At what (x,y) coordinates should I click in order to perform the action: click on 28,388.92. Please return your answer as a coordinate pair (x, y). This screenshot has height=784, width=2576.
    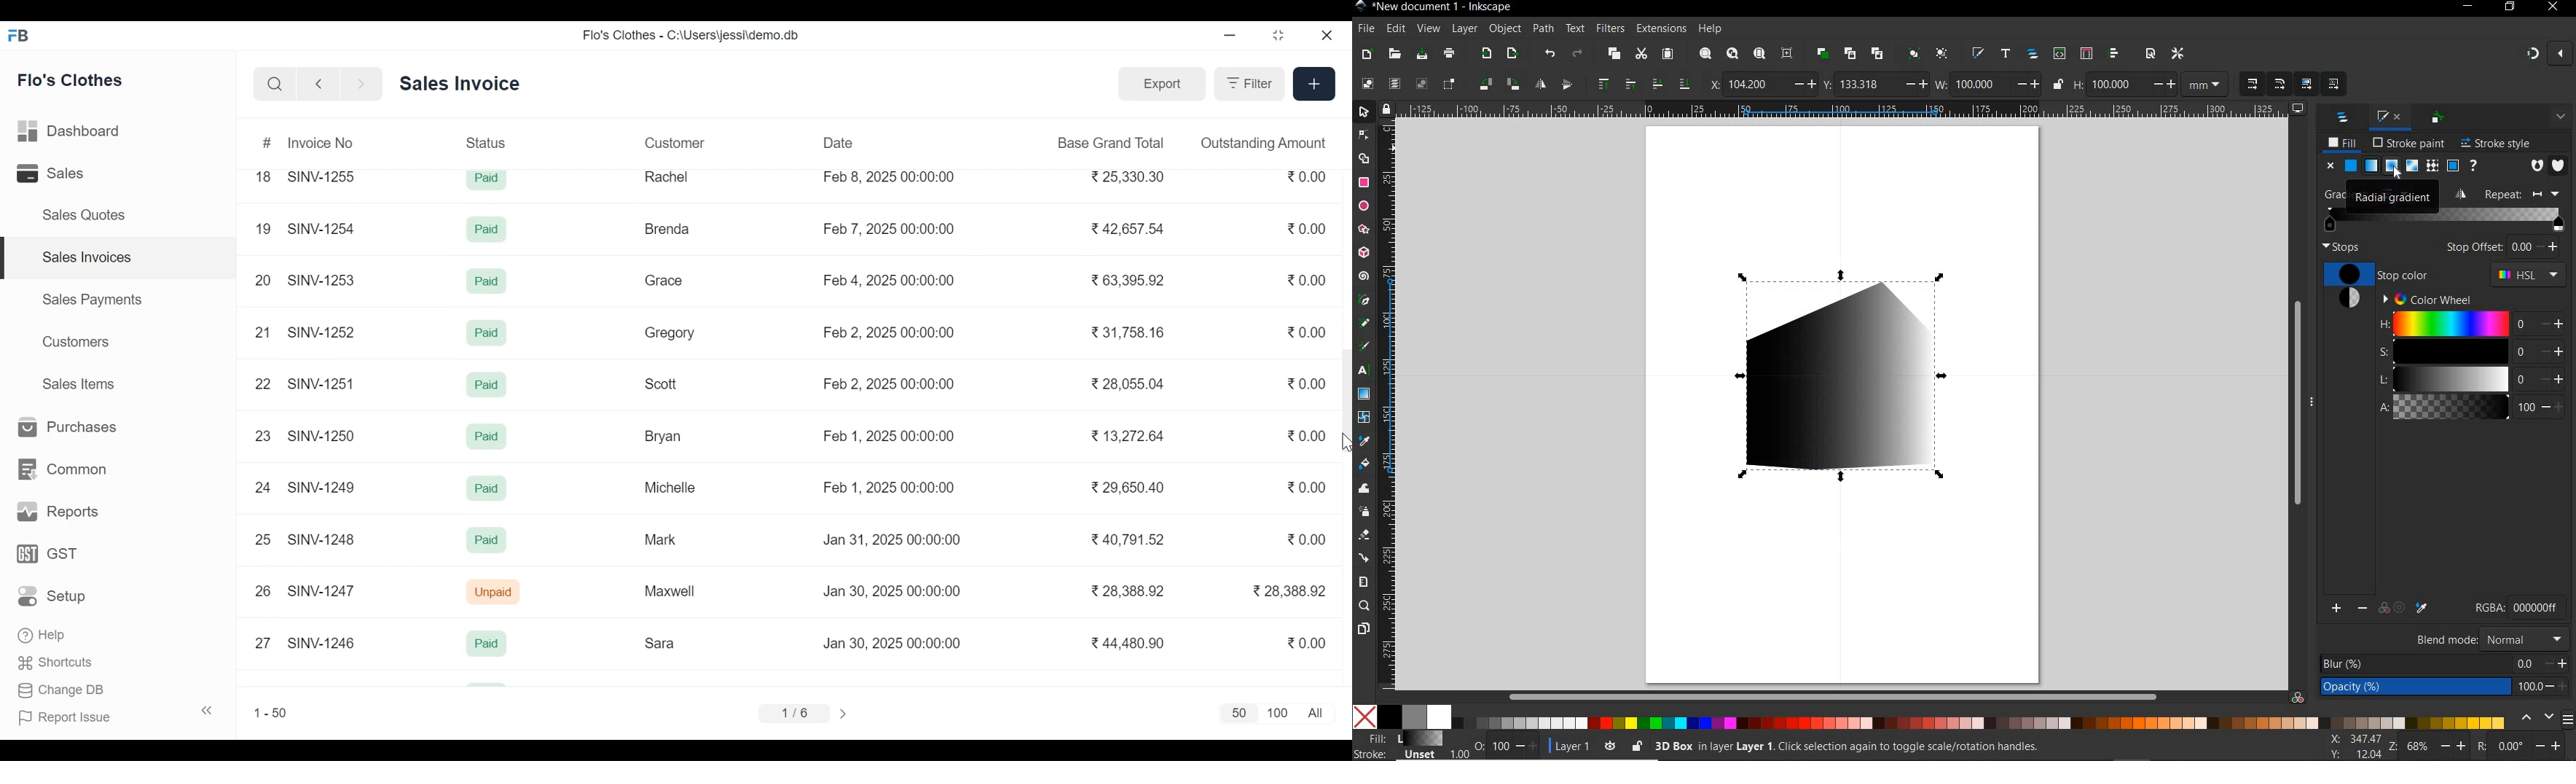
    Looking at the image, I should click on (1132, 591).